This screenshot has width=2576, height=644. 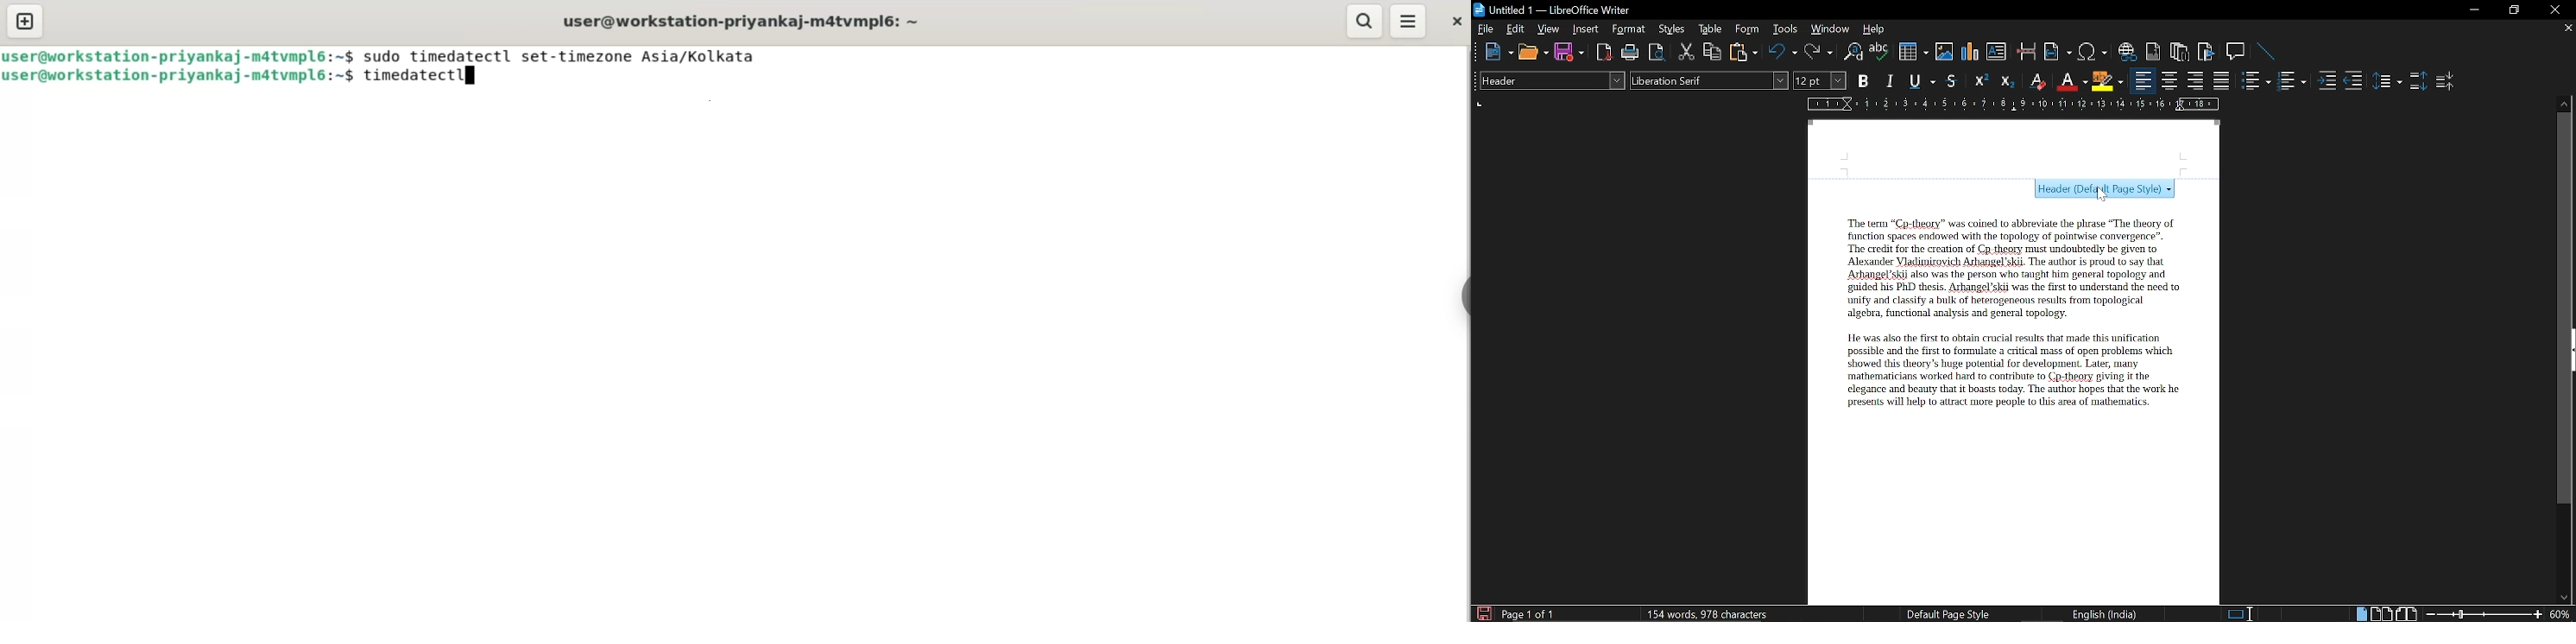 What do you see at coordinates (2554, 10) in the screenshot?
I see `Close` at bounding box center [2554, 10].